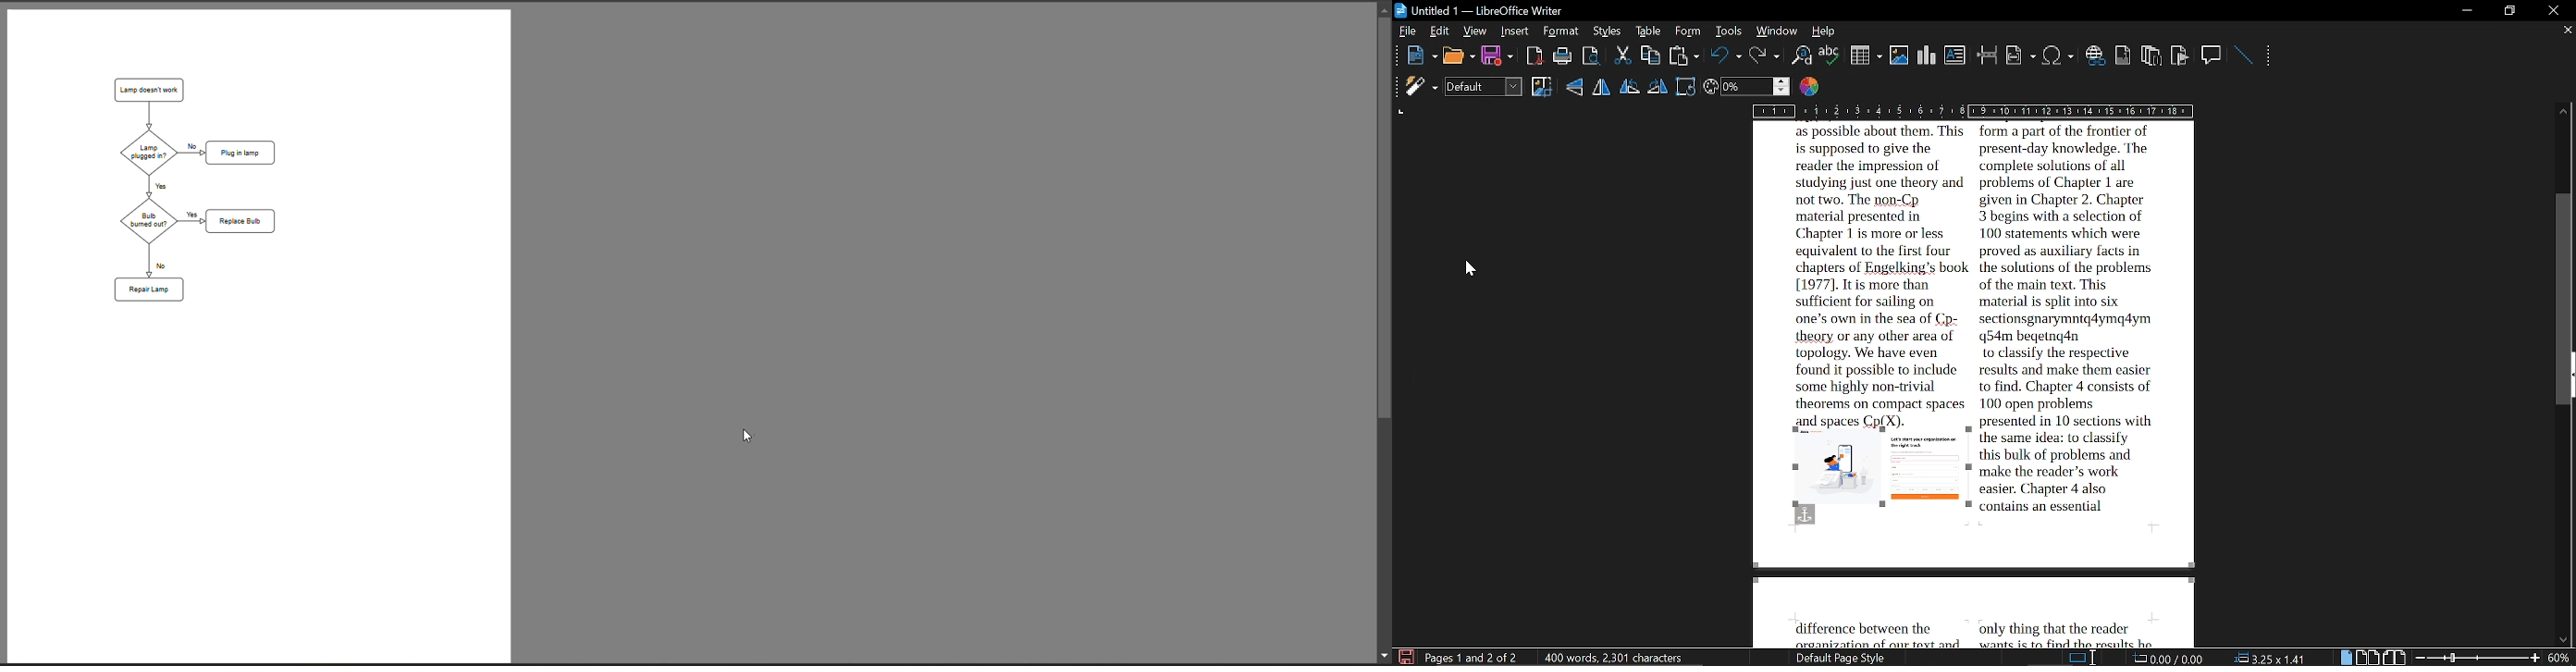 Image resolution: width=2576 pixels, height=672 pixels. Describe the element at coordinates (2346, 658) in the screenshot. I see `single page view` at that location.